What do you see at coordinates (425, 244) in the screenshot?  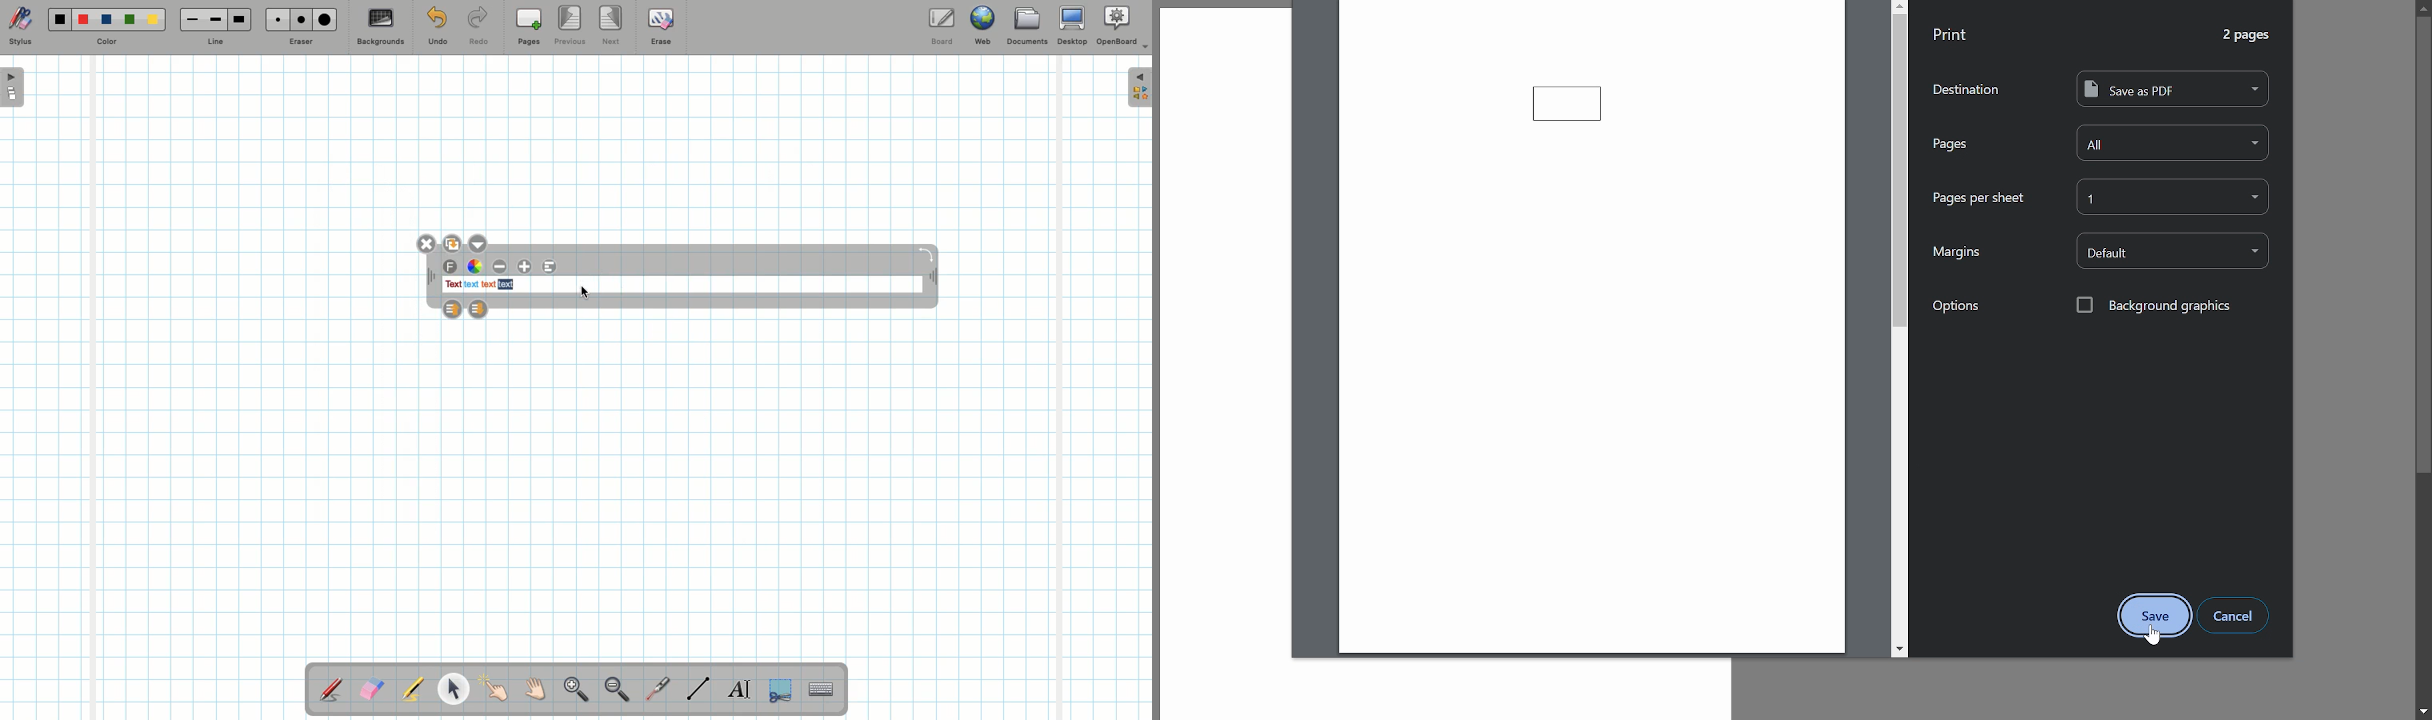 I see `Close` at bounding box center [425, 244].